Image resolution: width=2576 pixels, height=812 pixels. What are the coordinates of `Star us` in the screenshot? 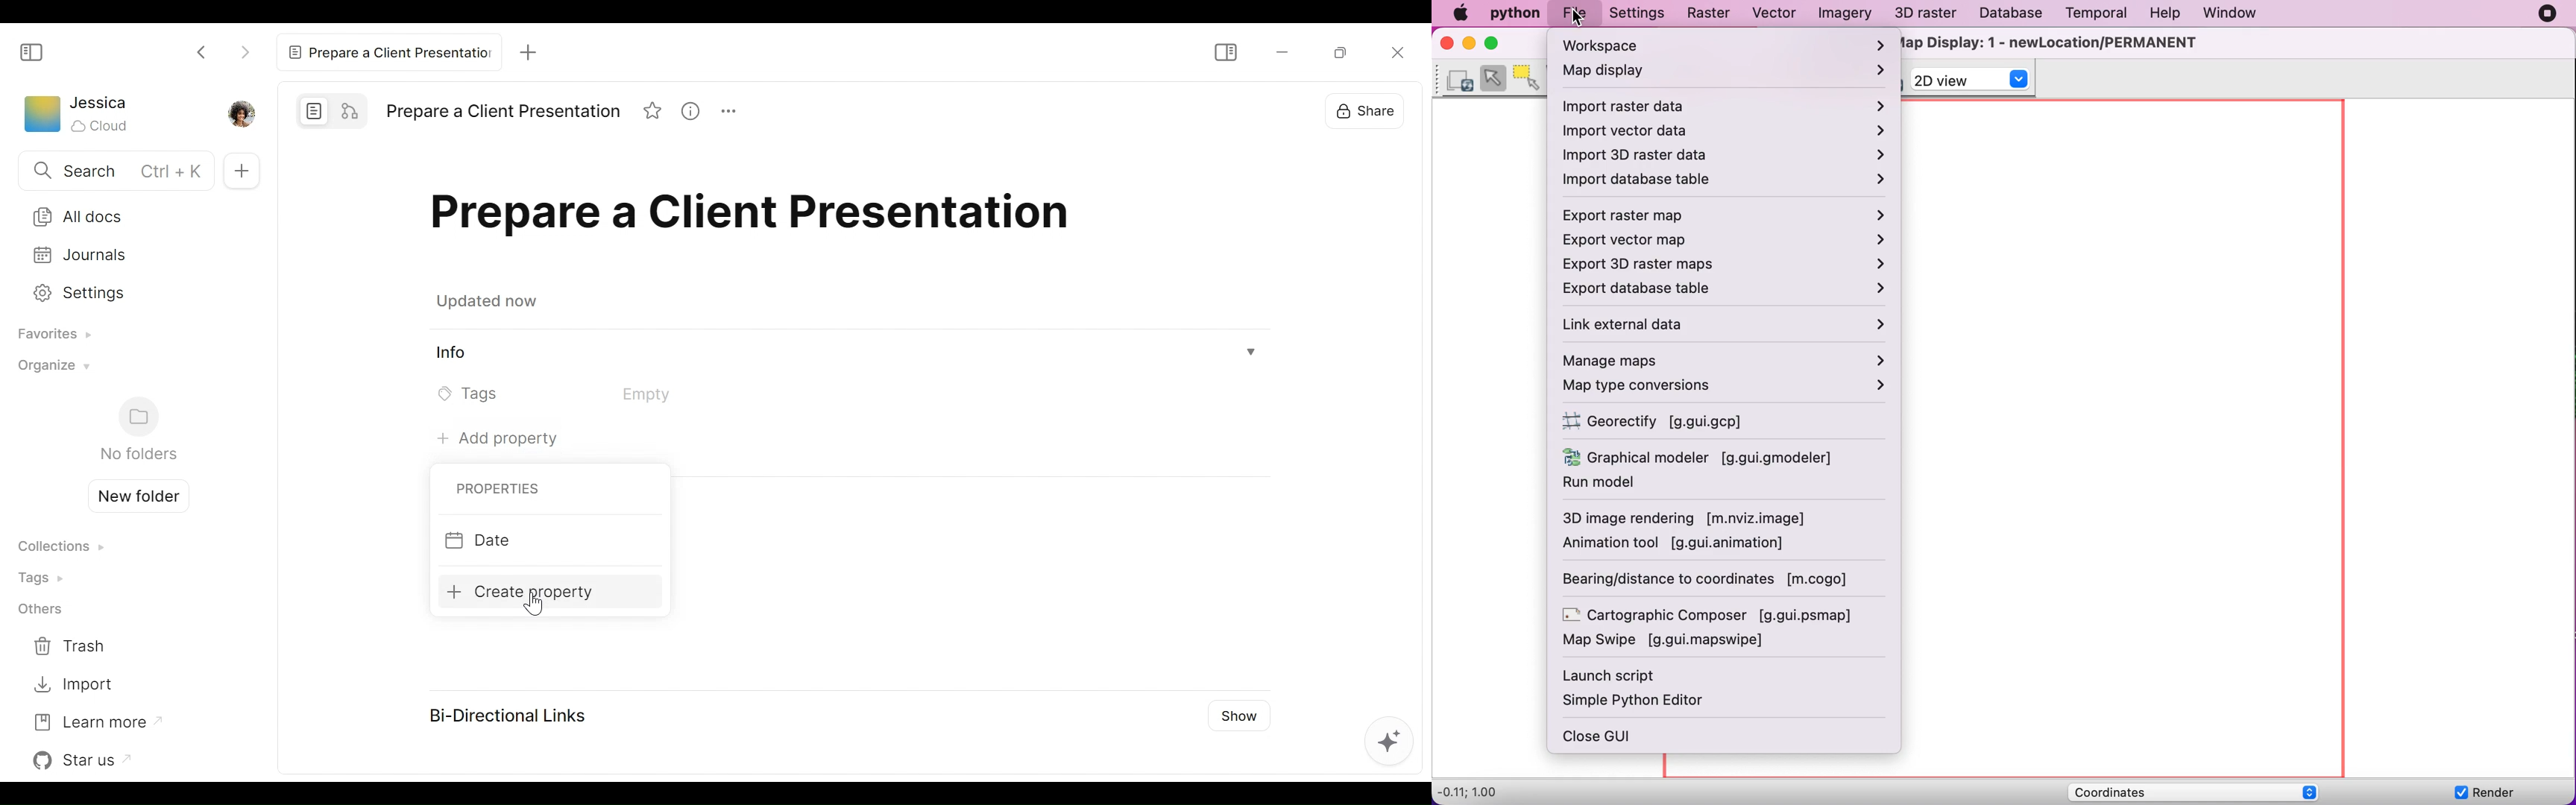 It's located at (86, 760).